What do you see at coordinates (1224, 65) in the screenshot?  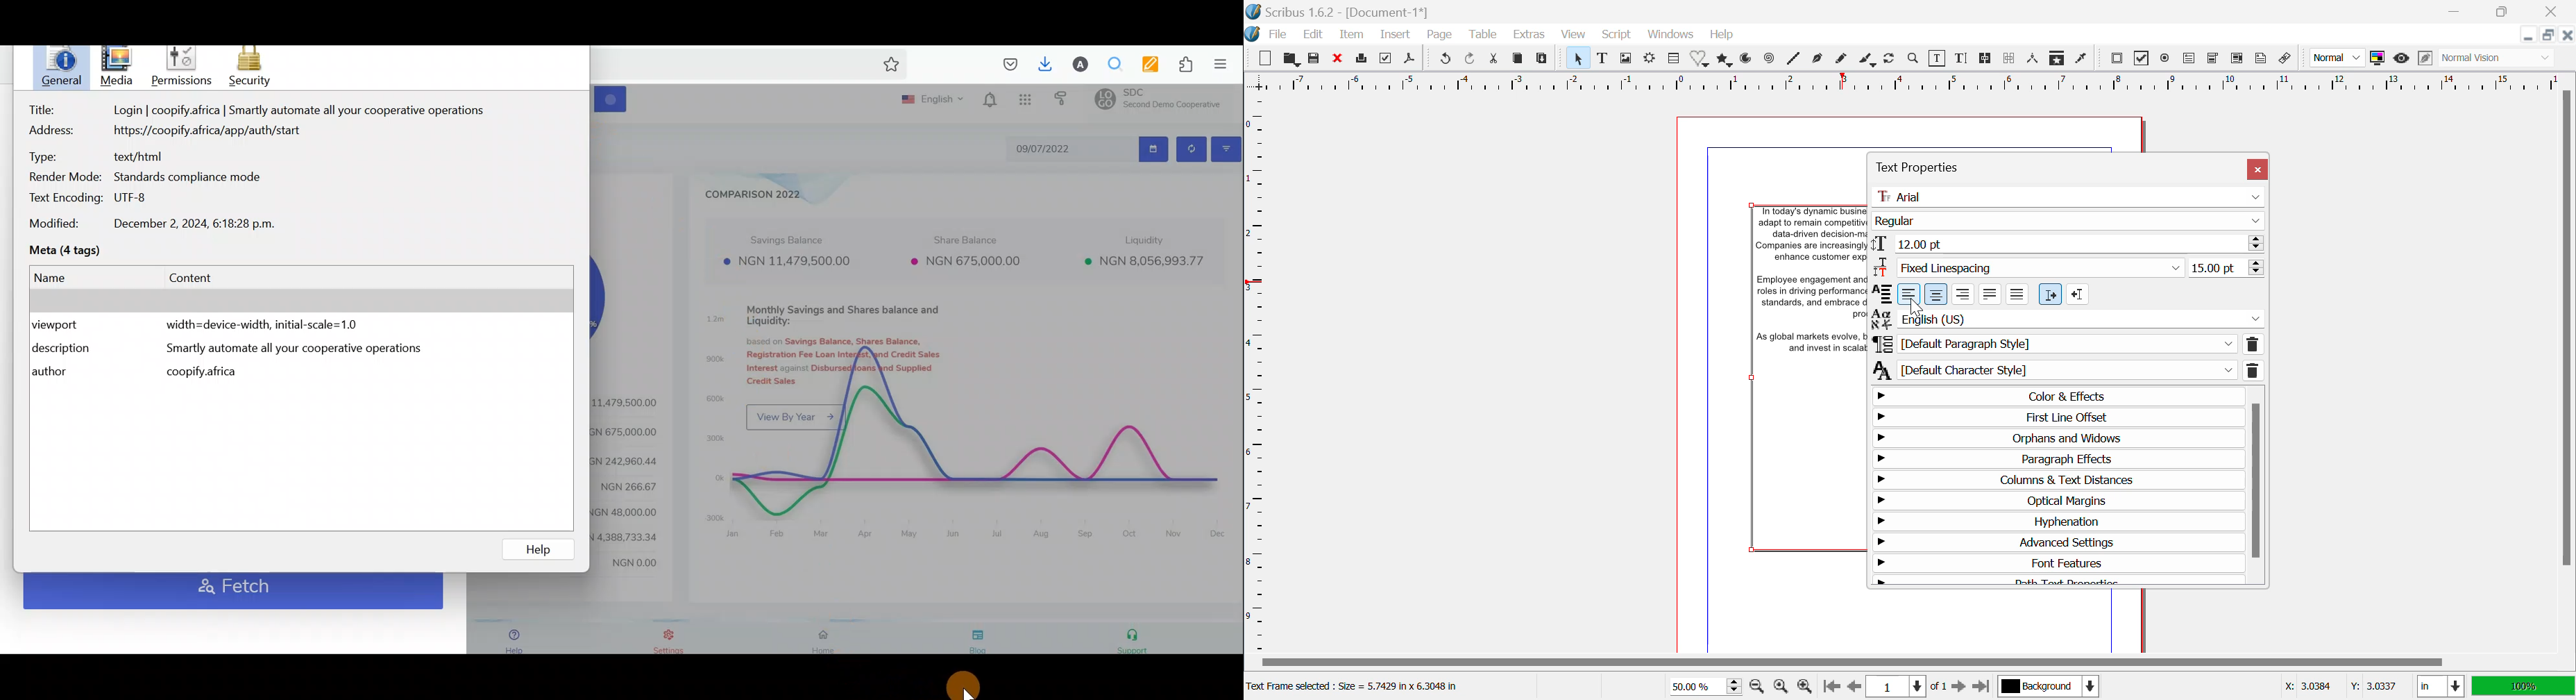 I see `Open application menu` at bounding box center [1224, 65].